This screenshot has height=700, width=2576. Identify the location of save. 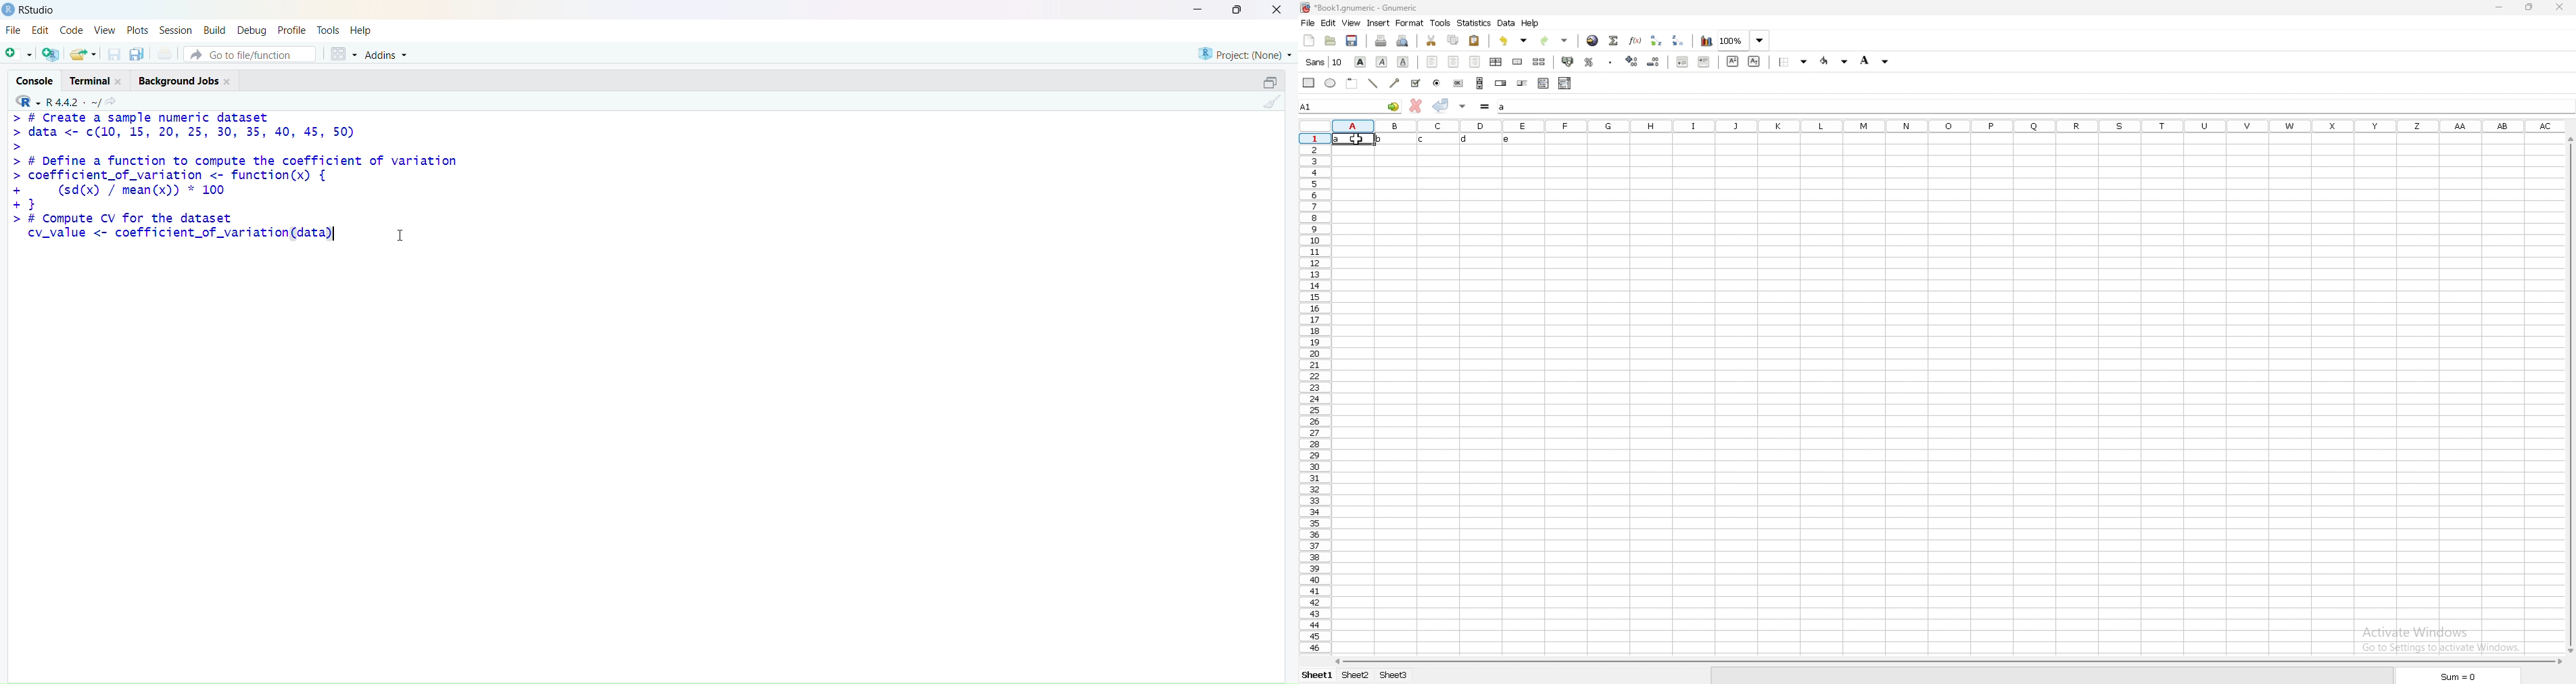
(115, 54).